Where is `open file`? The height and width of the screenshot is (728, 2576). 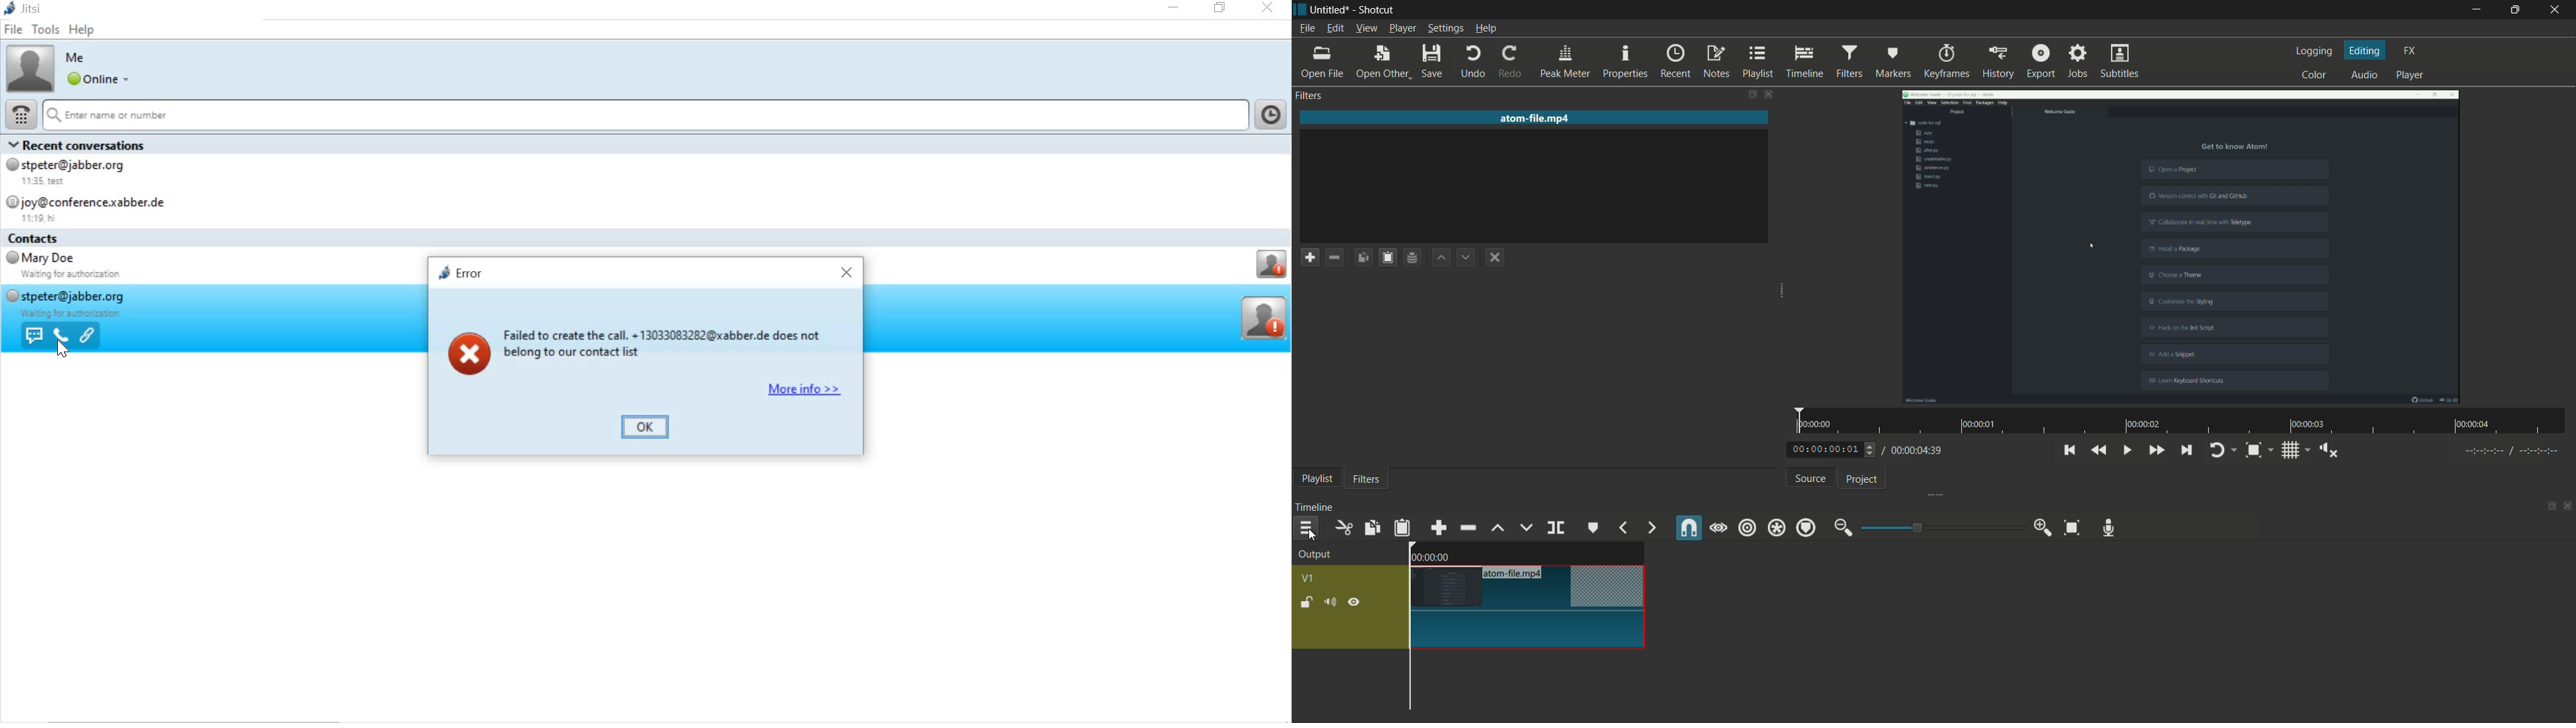 open file is located at coordinates (1319, 62).